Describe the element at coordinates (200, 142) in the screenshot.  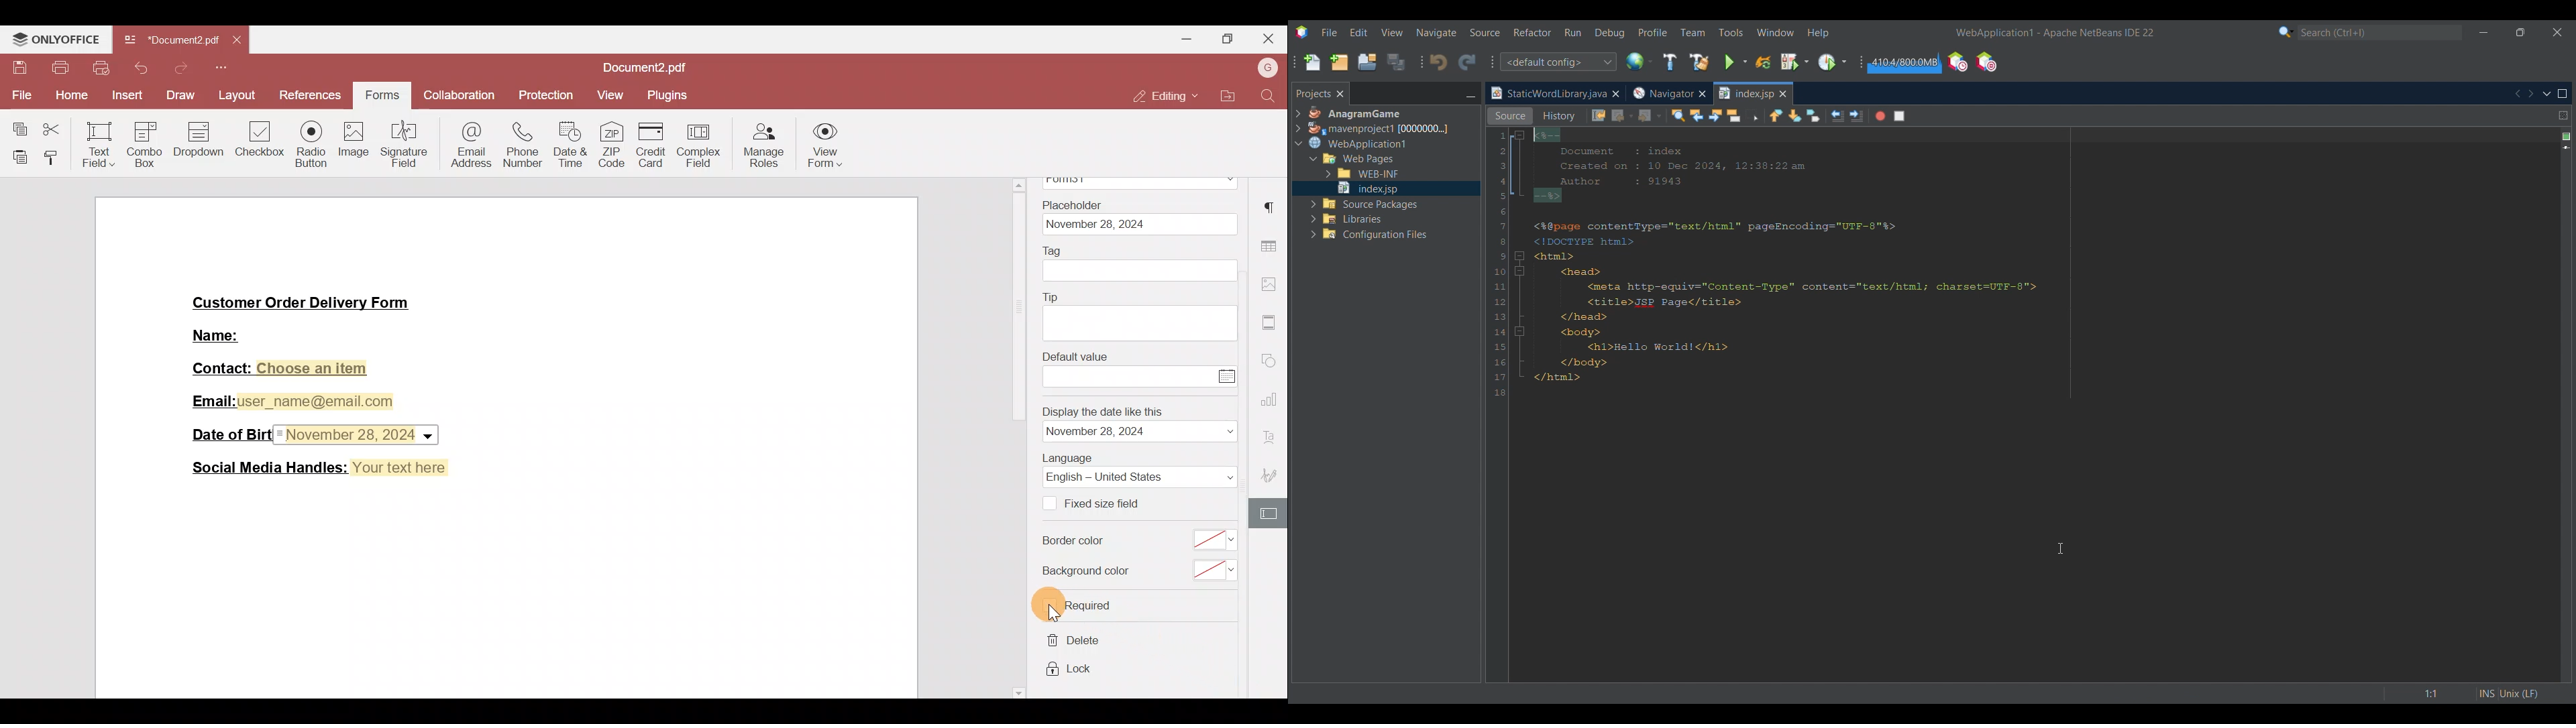
I see `Dropdown` at that location.